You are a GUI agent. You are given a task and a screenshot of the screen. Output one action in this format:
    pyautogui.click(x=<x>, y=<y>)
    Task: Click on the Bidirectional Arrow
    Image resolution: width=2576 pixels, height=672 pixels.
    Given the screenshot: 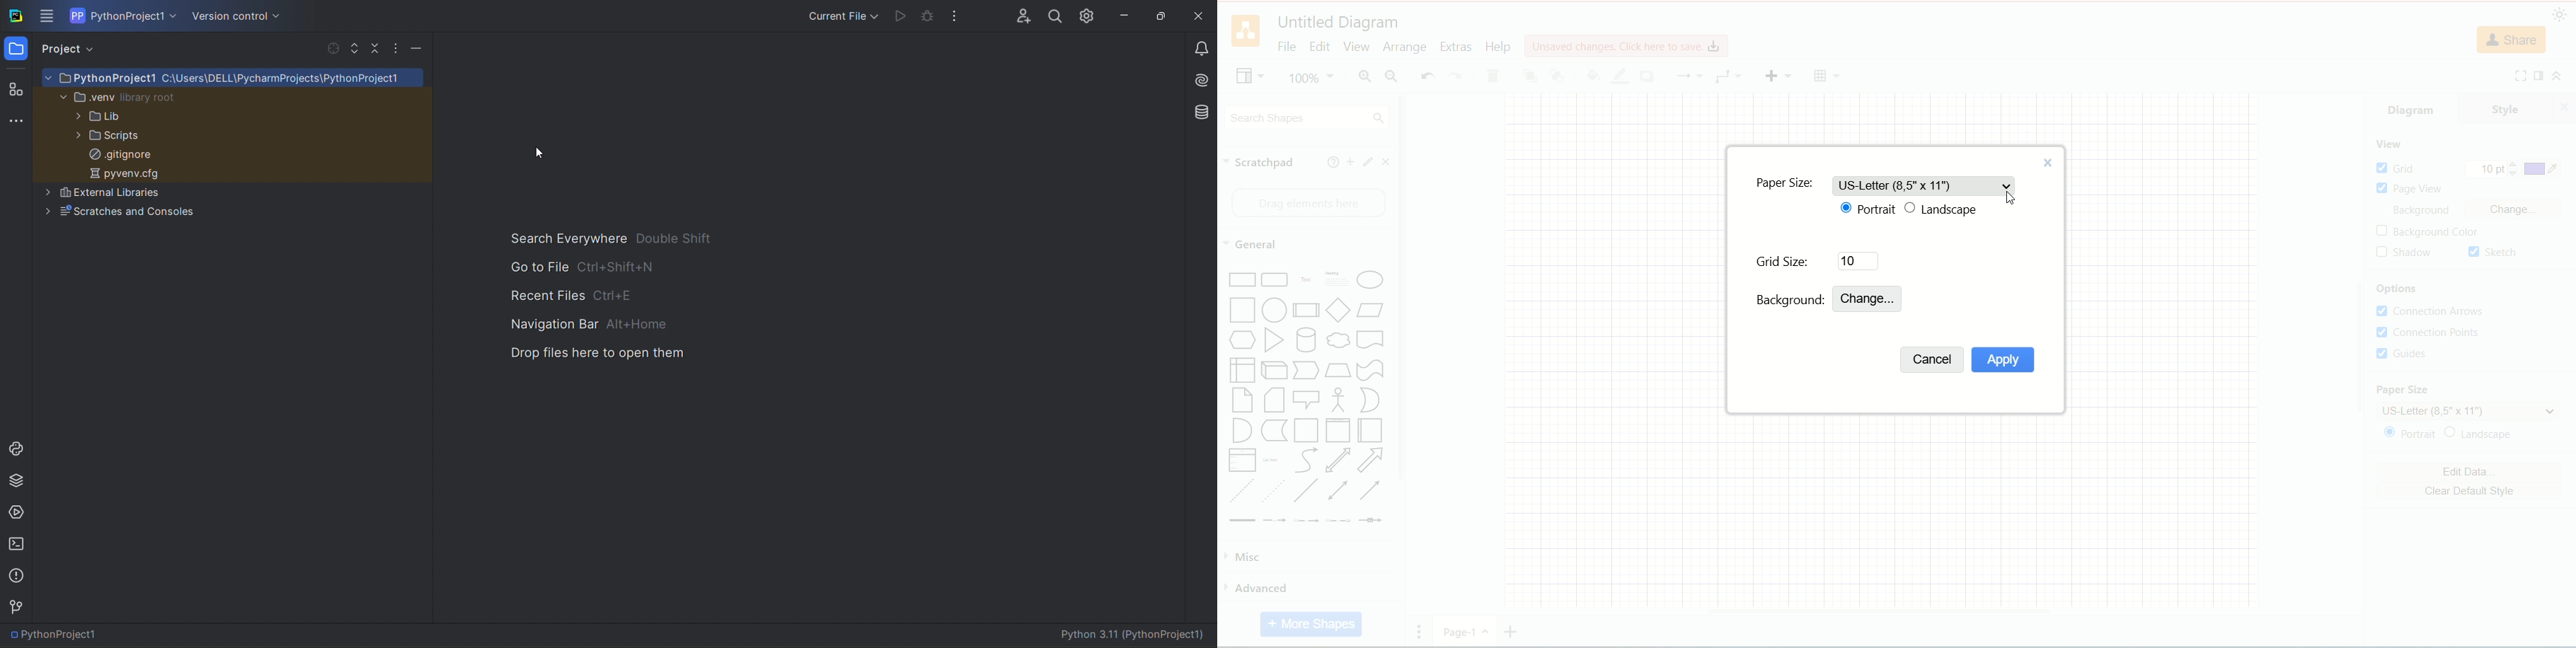 What is the action you would take?
    pyautogui.click(x=1338, y=461)
    